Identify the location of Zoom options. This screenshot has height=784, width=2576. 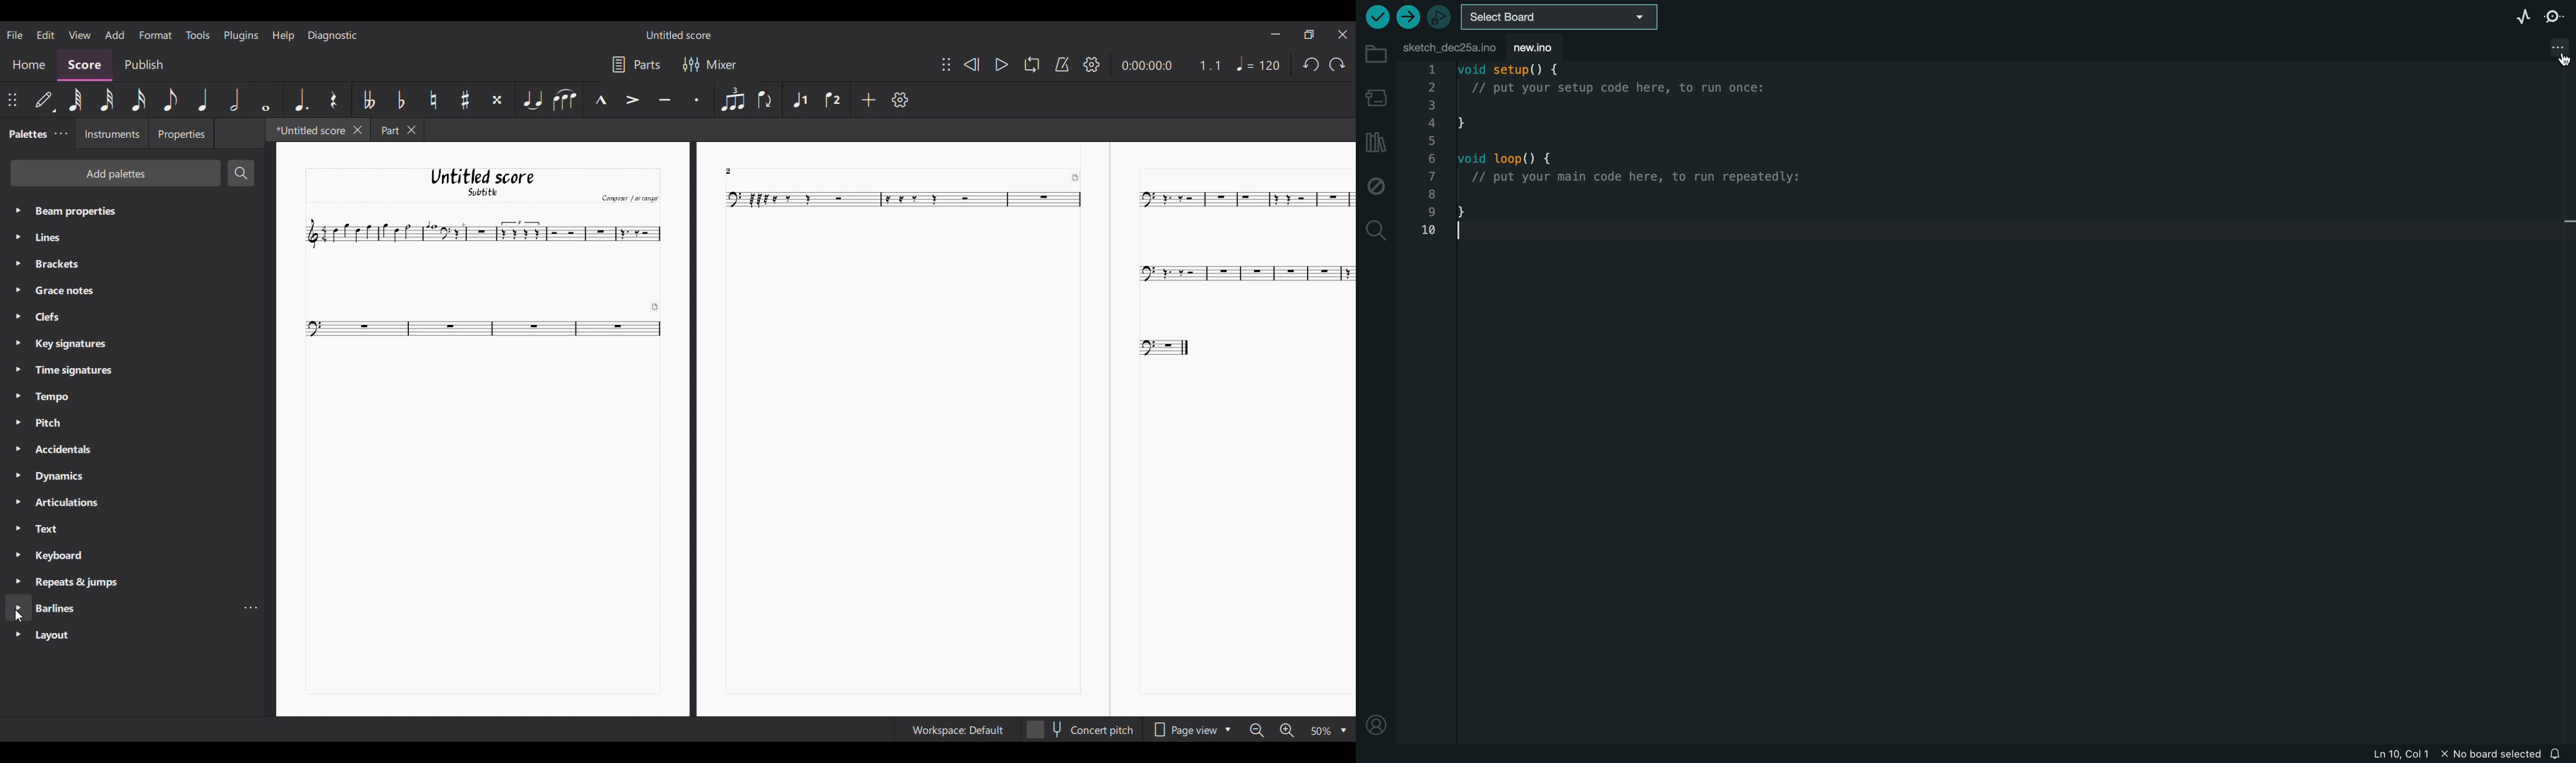
(1329, 731).